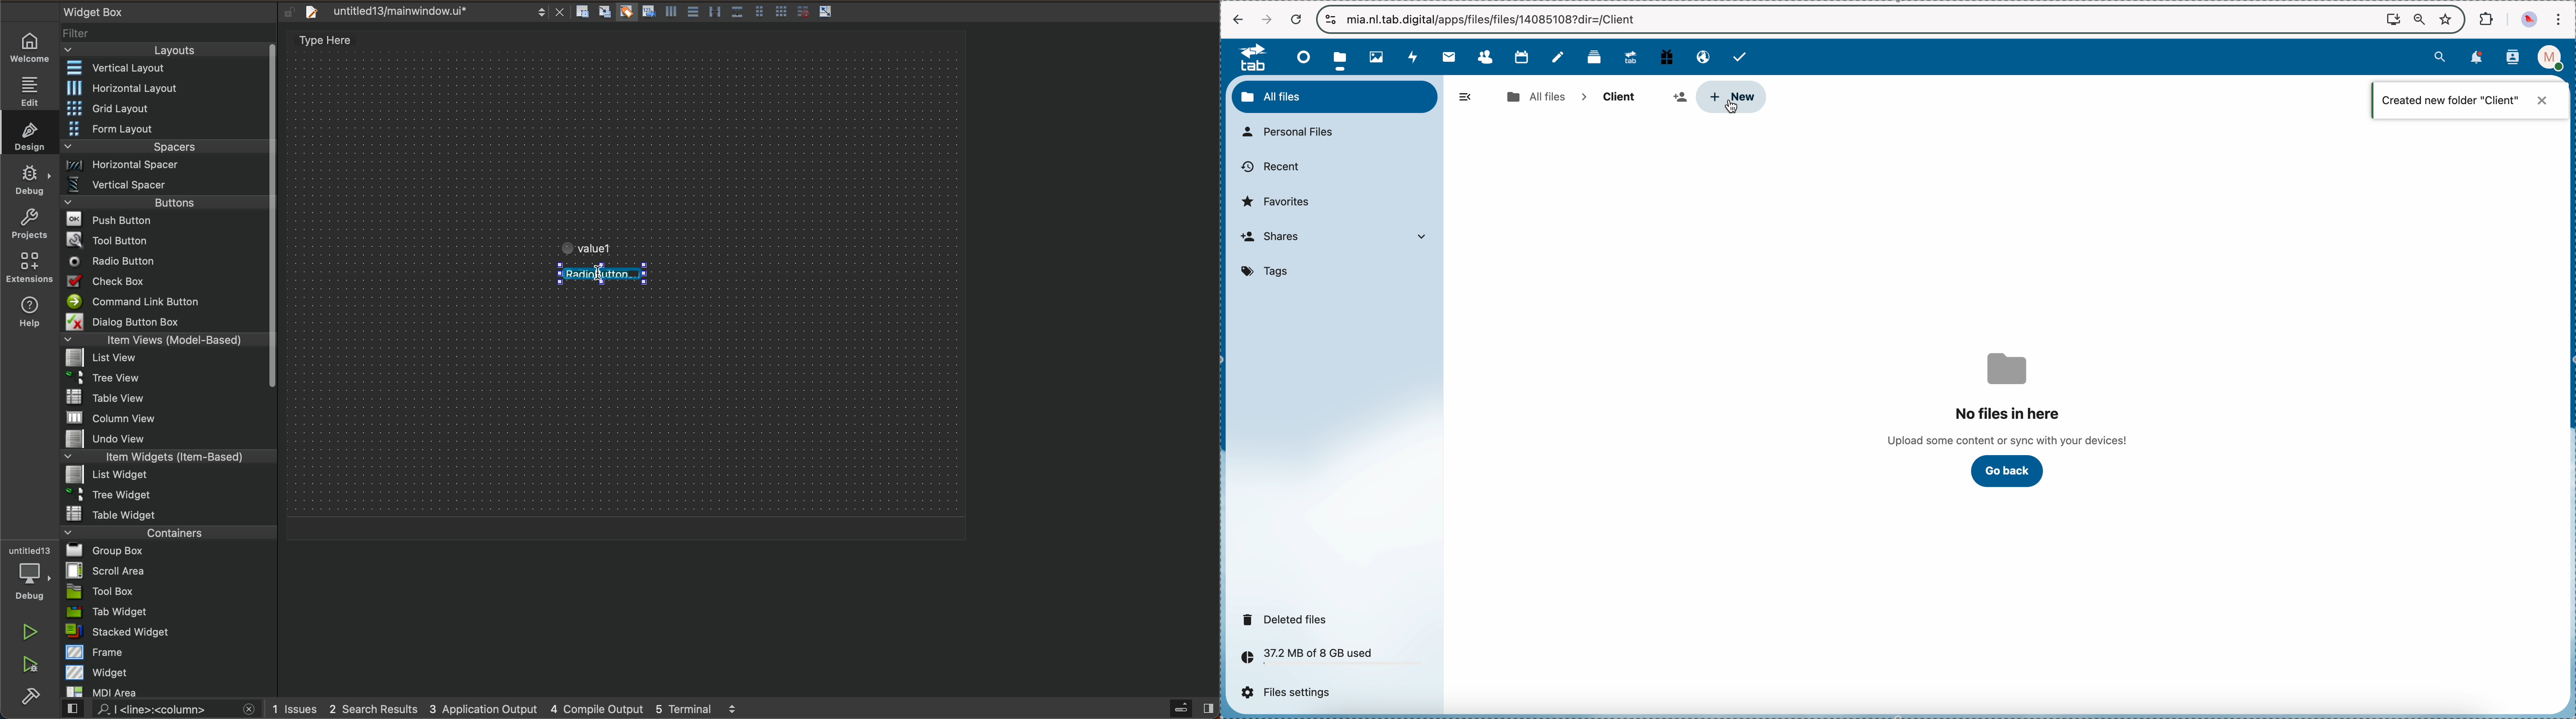 Image resolution: width=2576 pixels, height=728 pixels. Describe the element at coordinates (1295, 20) in the screenshot. I see `cancel` at that location.